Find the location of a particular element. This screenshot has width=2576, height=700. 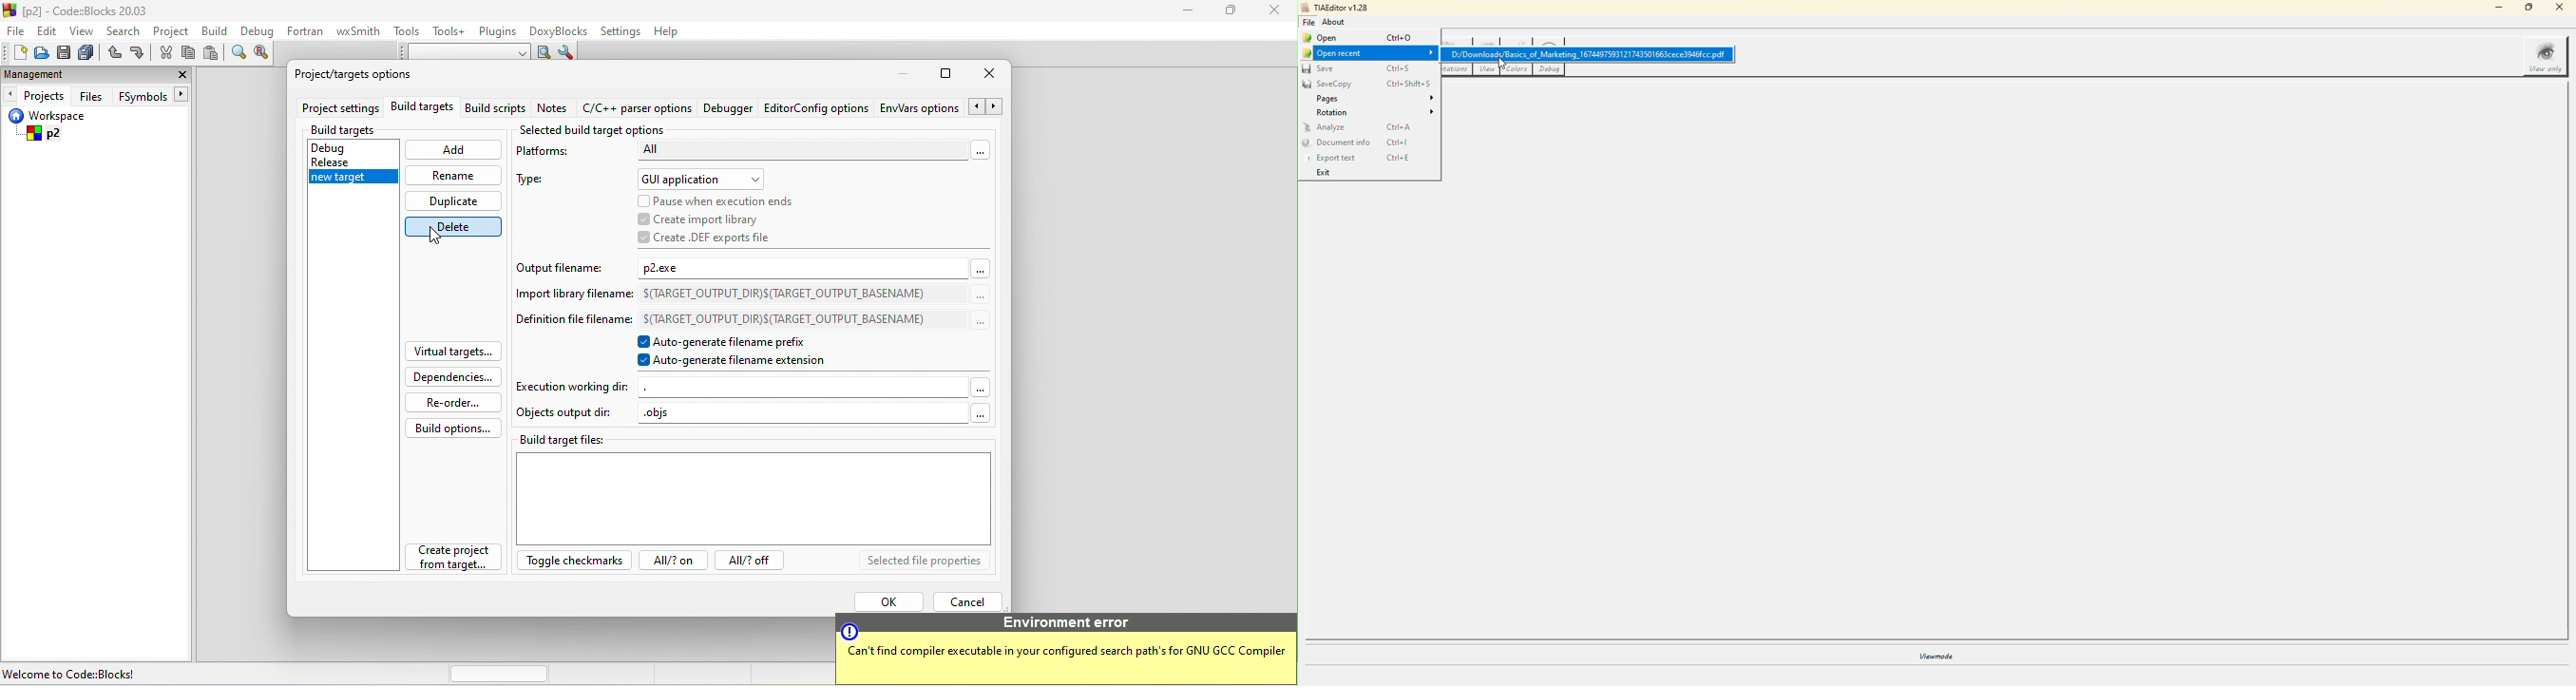

new is located at coordinates (14, 52).